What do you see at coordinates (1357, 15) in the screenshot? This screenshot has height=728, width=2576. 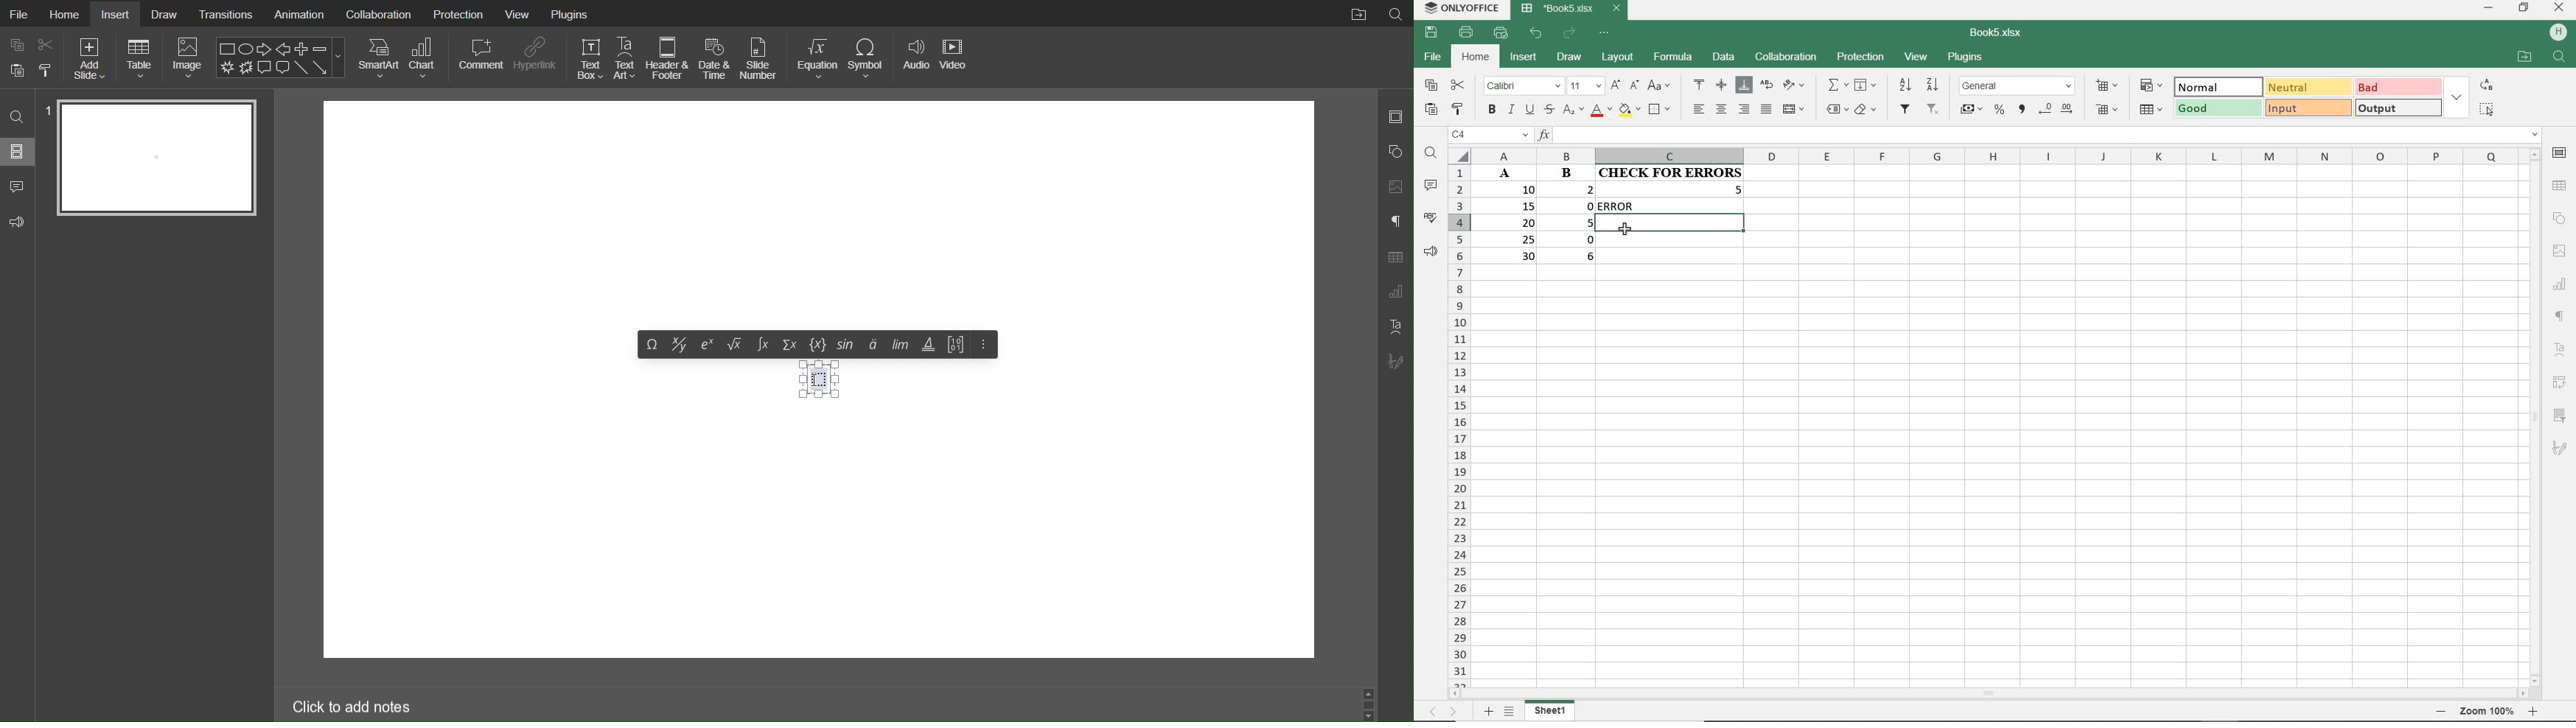 I see `Open File Location` at bounding box center [1357, 15].